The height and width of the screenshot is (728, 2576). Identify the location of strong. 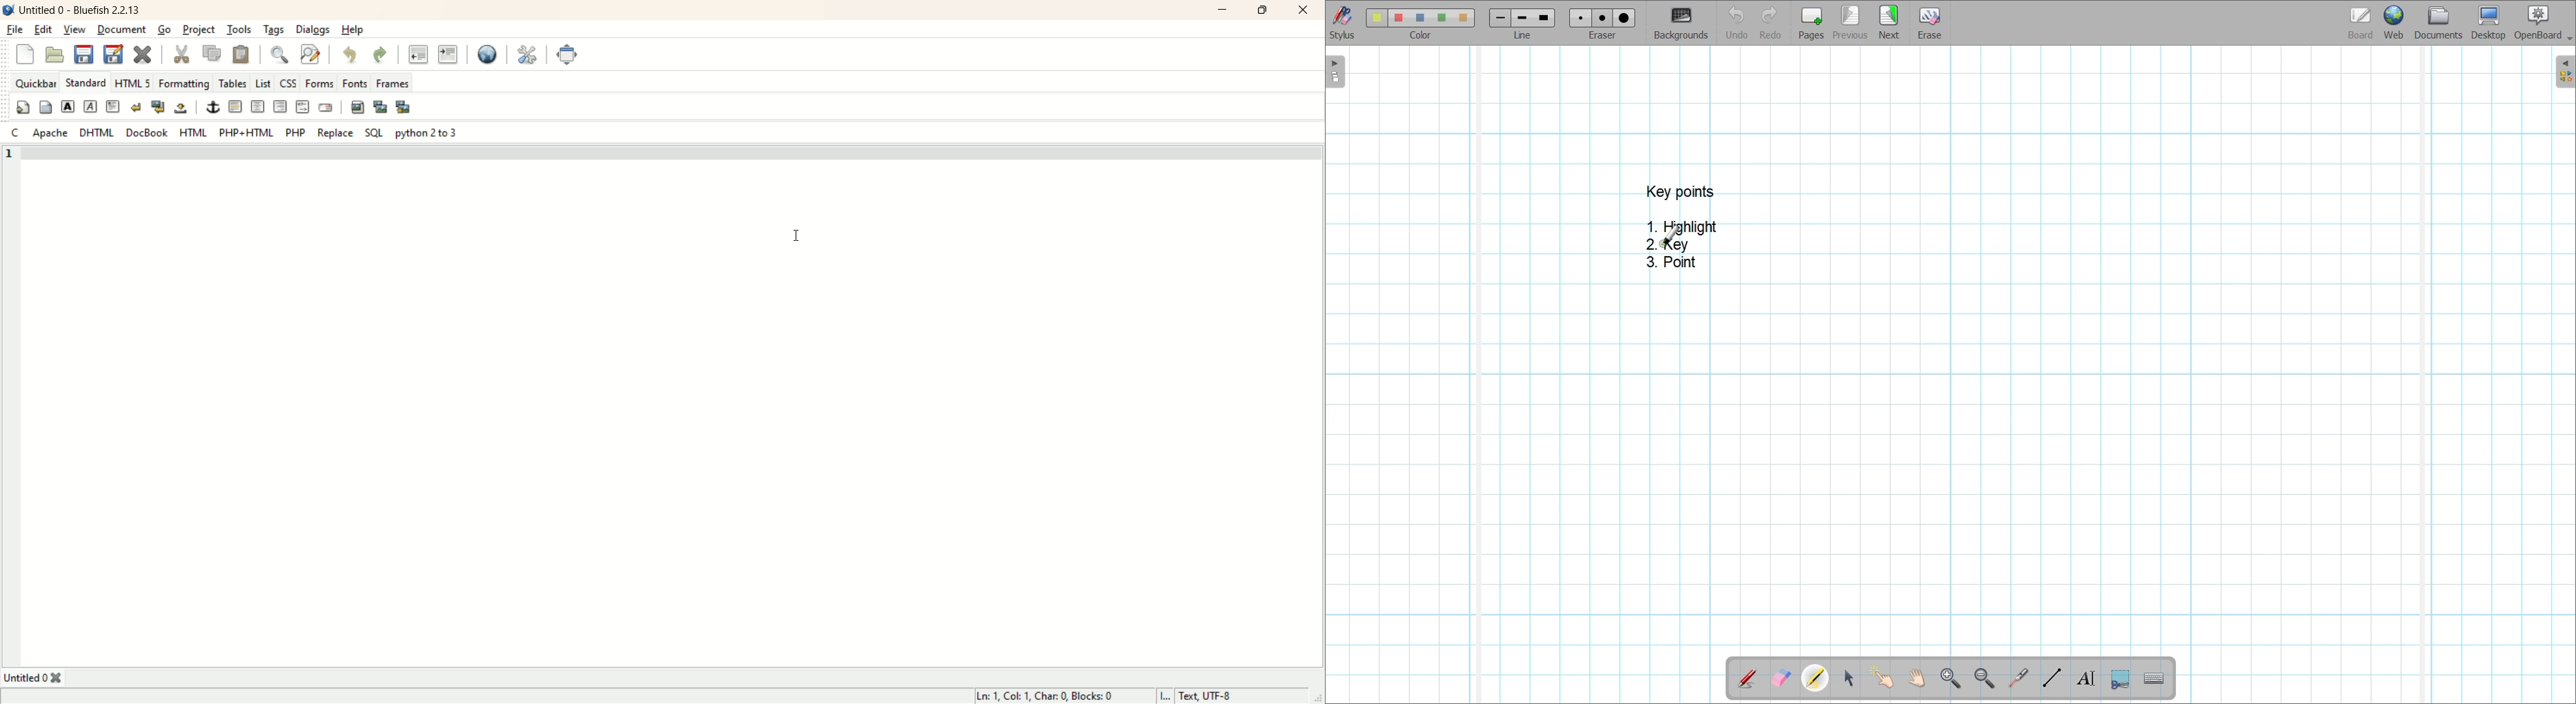
(66, 106).